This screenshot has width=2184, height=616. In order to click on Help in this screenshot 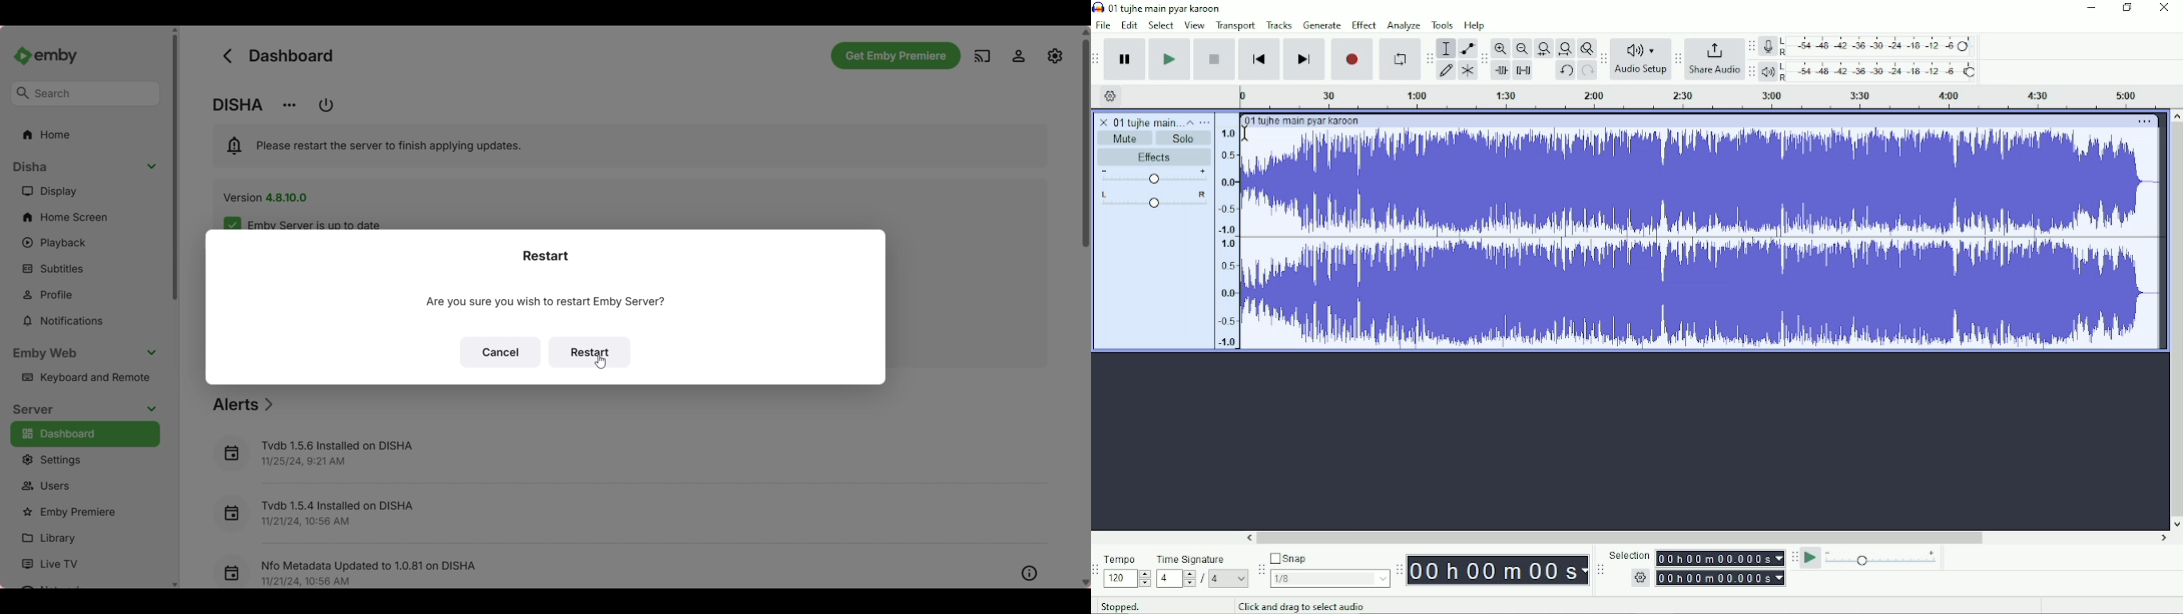, I will do `click(1476, 25)`.